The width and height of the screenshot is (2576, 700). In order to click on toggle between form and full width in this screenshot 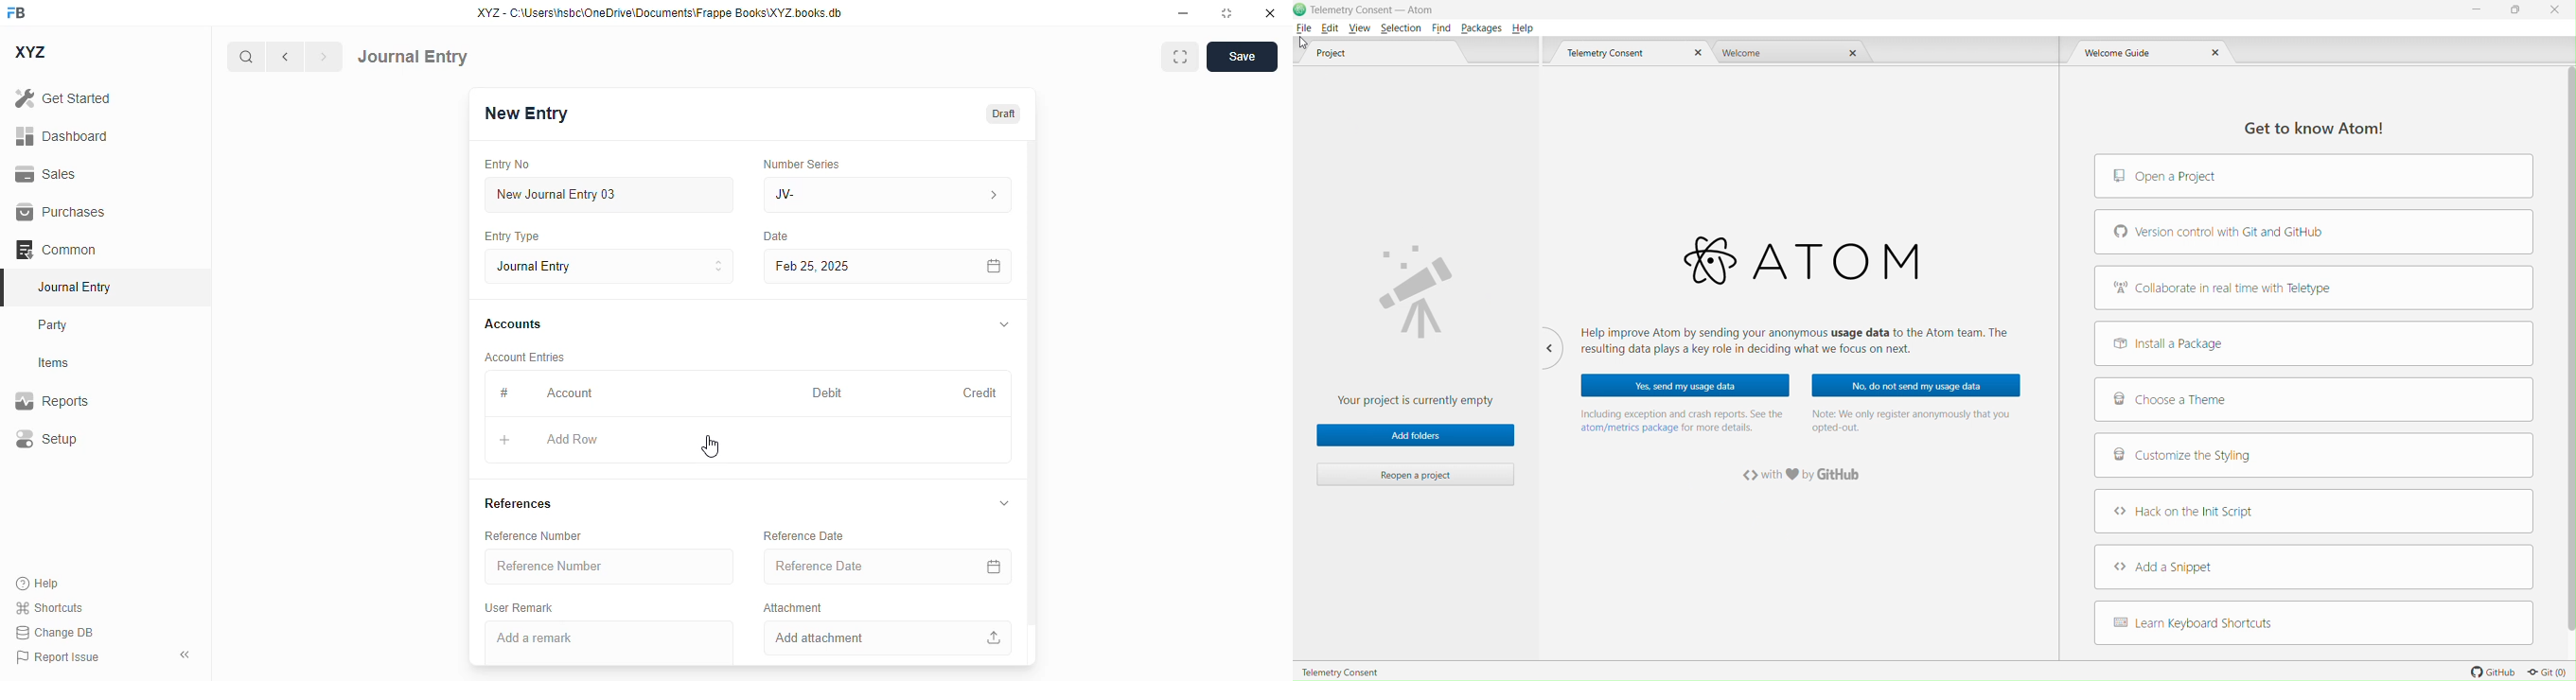, I will do `click(1181, 57)`.